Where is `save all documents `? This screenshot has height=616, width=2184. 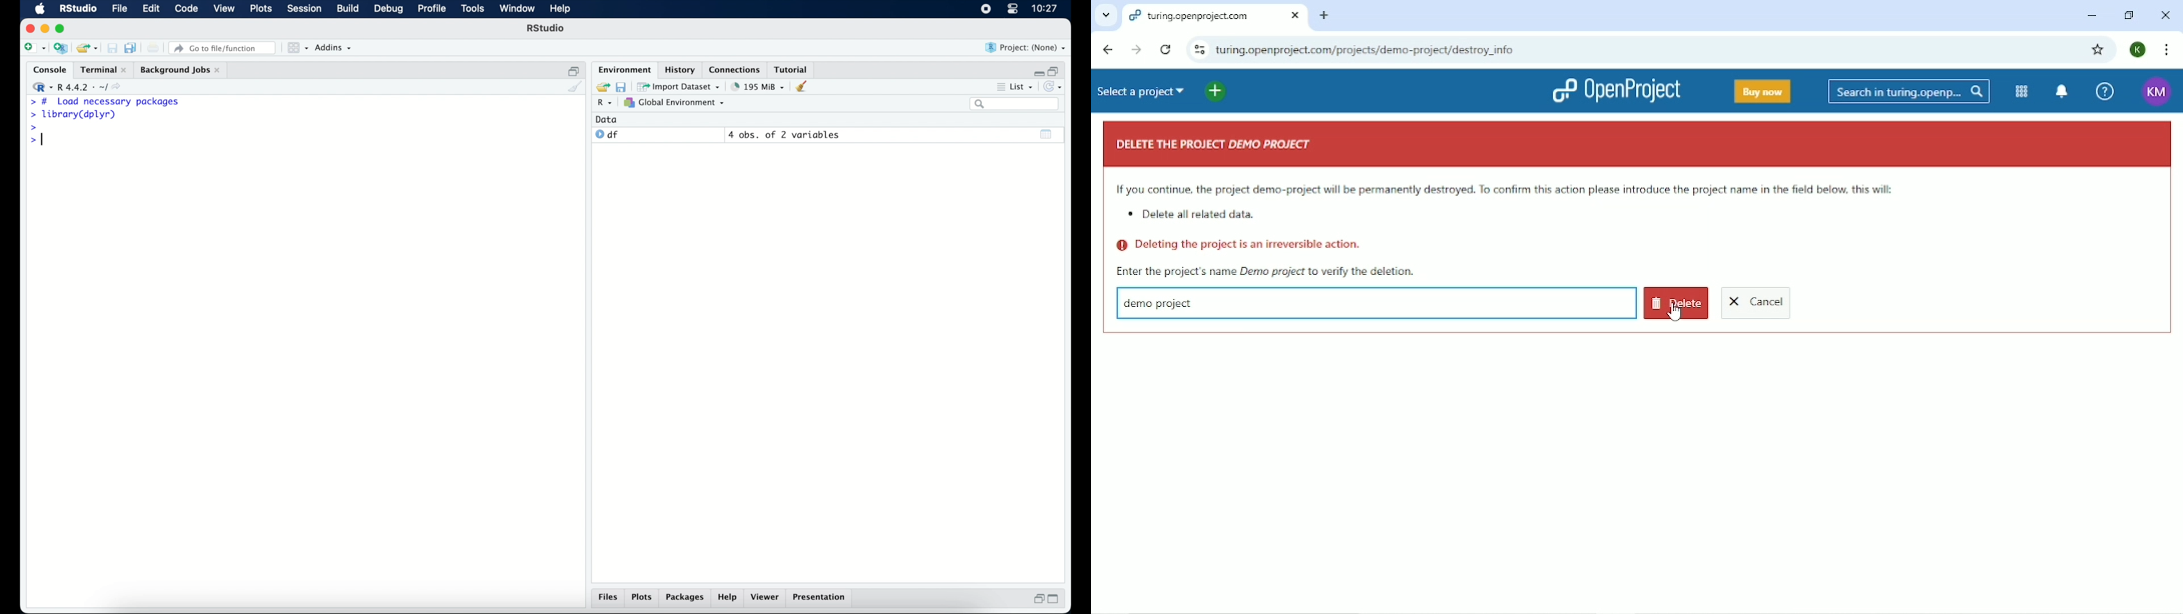 save all documents  is located at coordinates (132, 47).